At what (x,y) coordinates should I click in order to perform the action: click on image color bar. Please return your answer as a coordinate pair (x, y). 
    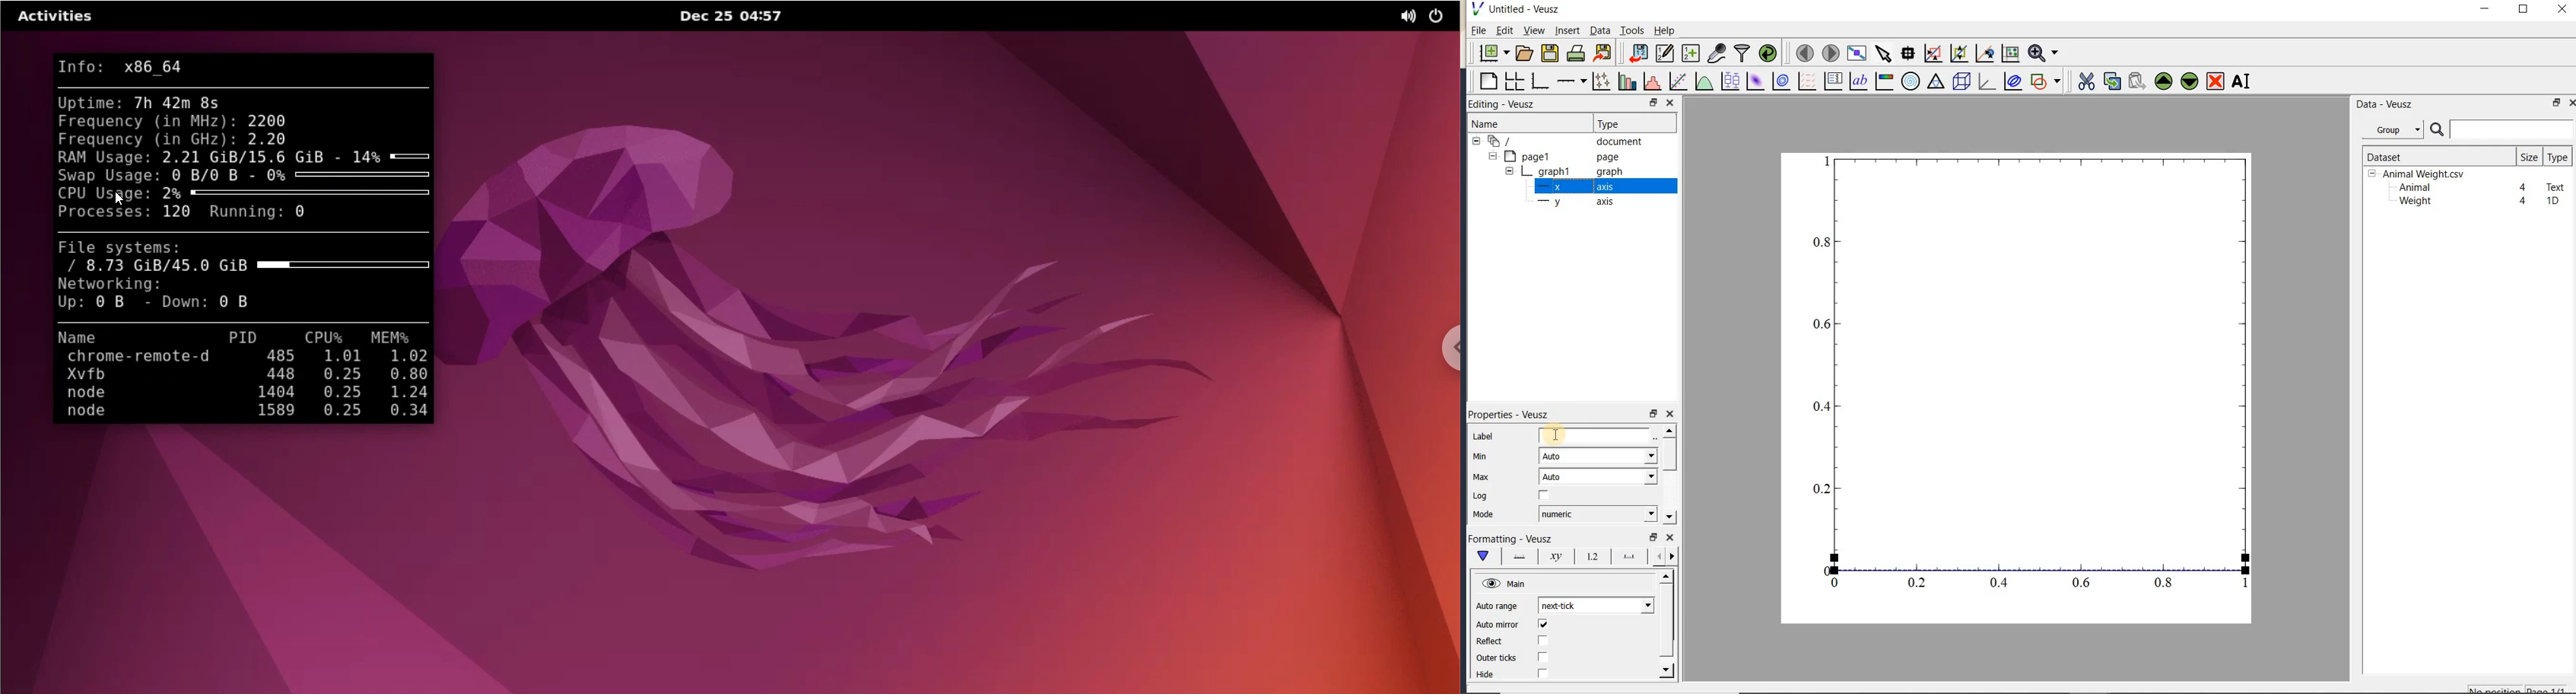
    Looking at the image, I should click on (1884, 81).